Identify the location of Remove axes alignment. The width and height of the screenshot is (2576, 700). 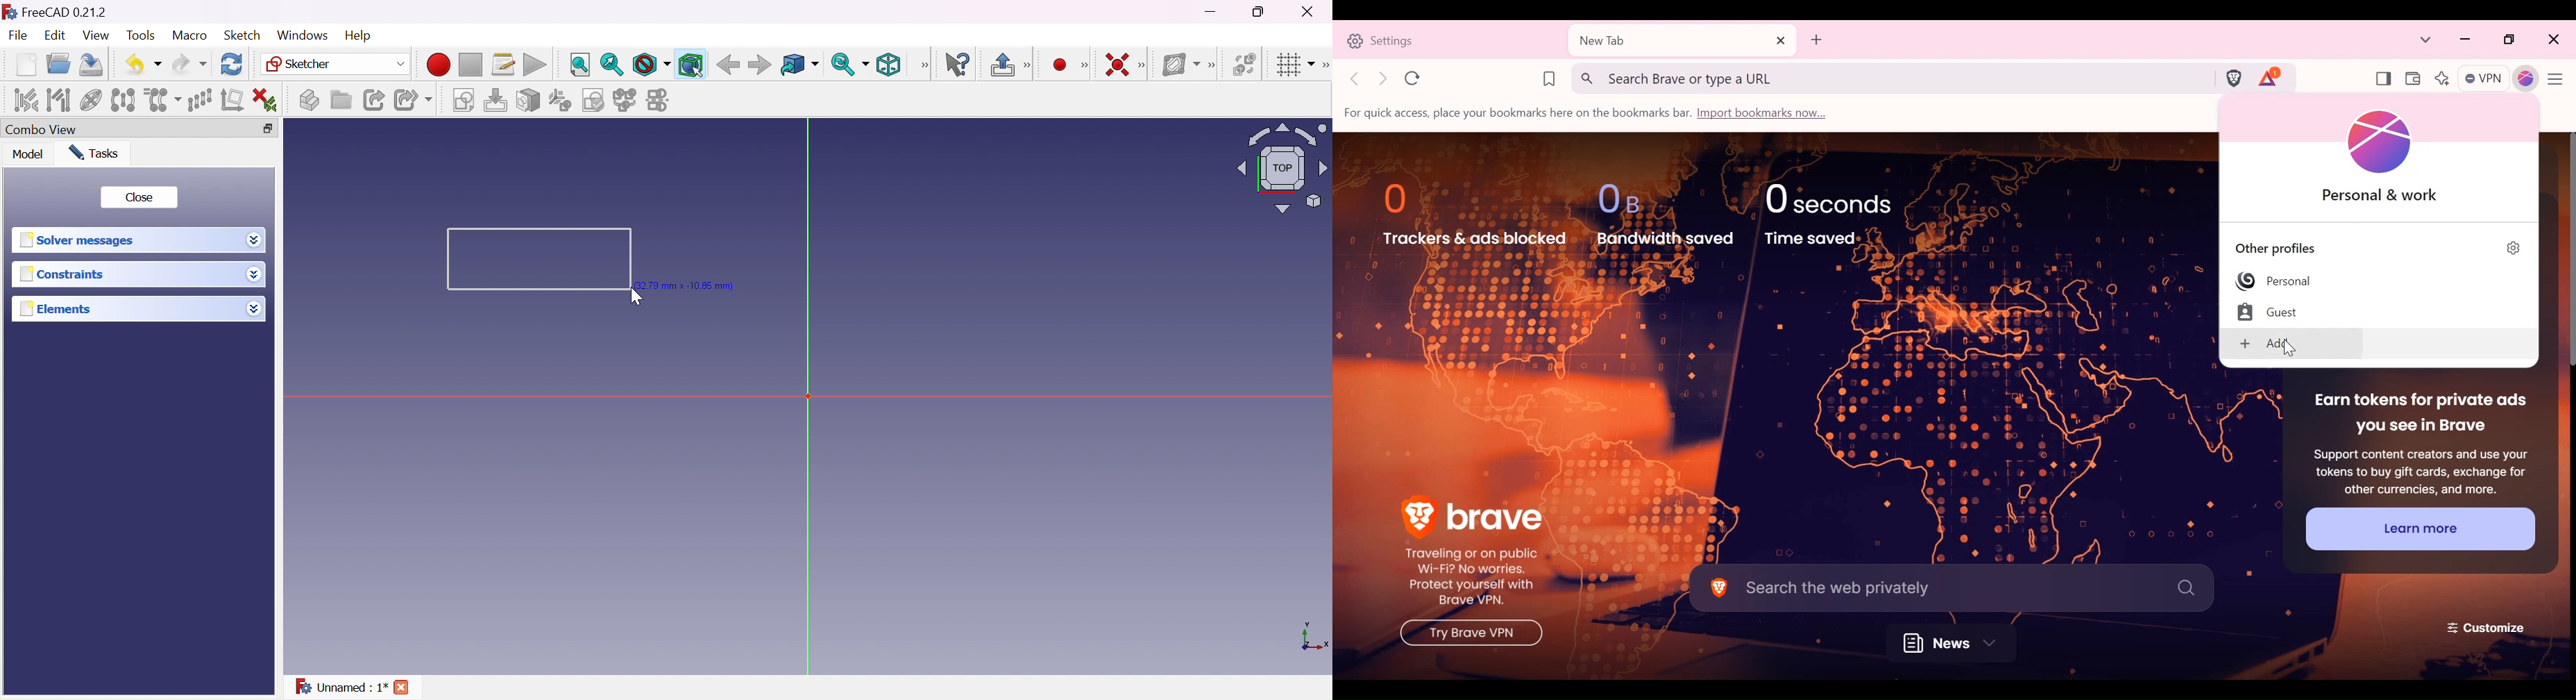
(231, 101).